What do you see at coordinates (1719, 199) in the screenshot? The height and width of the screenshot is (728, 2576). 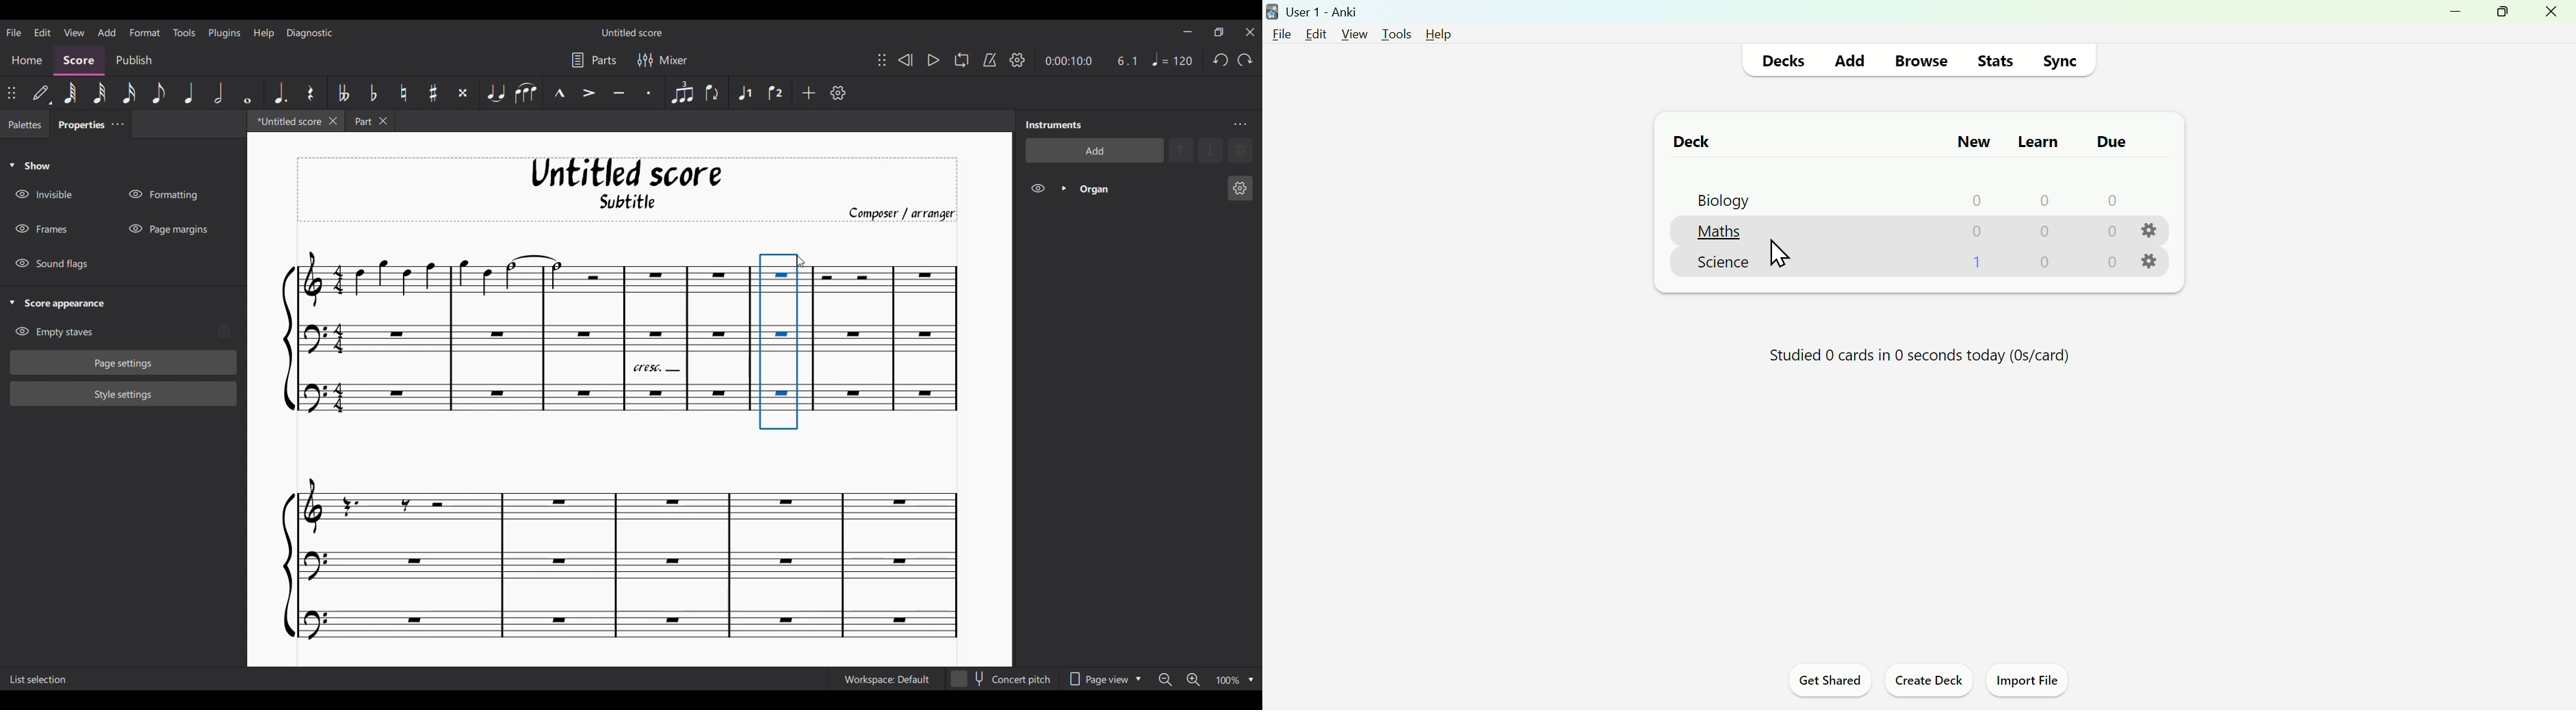 I see `Biology` at bounding box center [1719, 199].